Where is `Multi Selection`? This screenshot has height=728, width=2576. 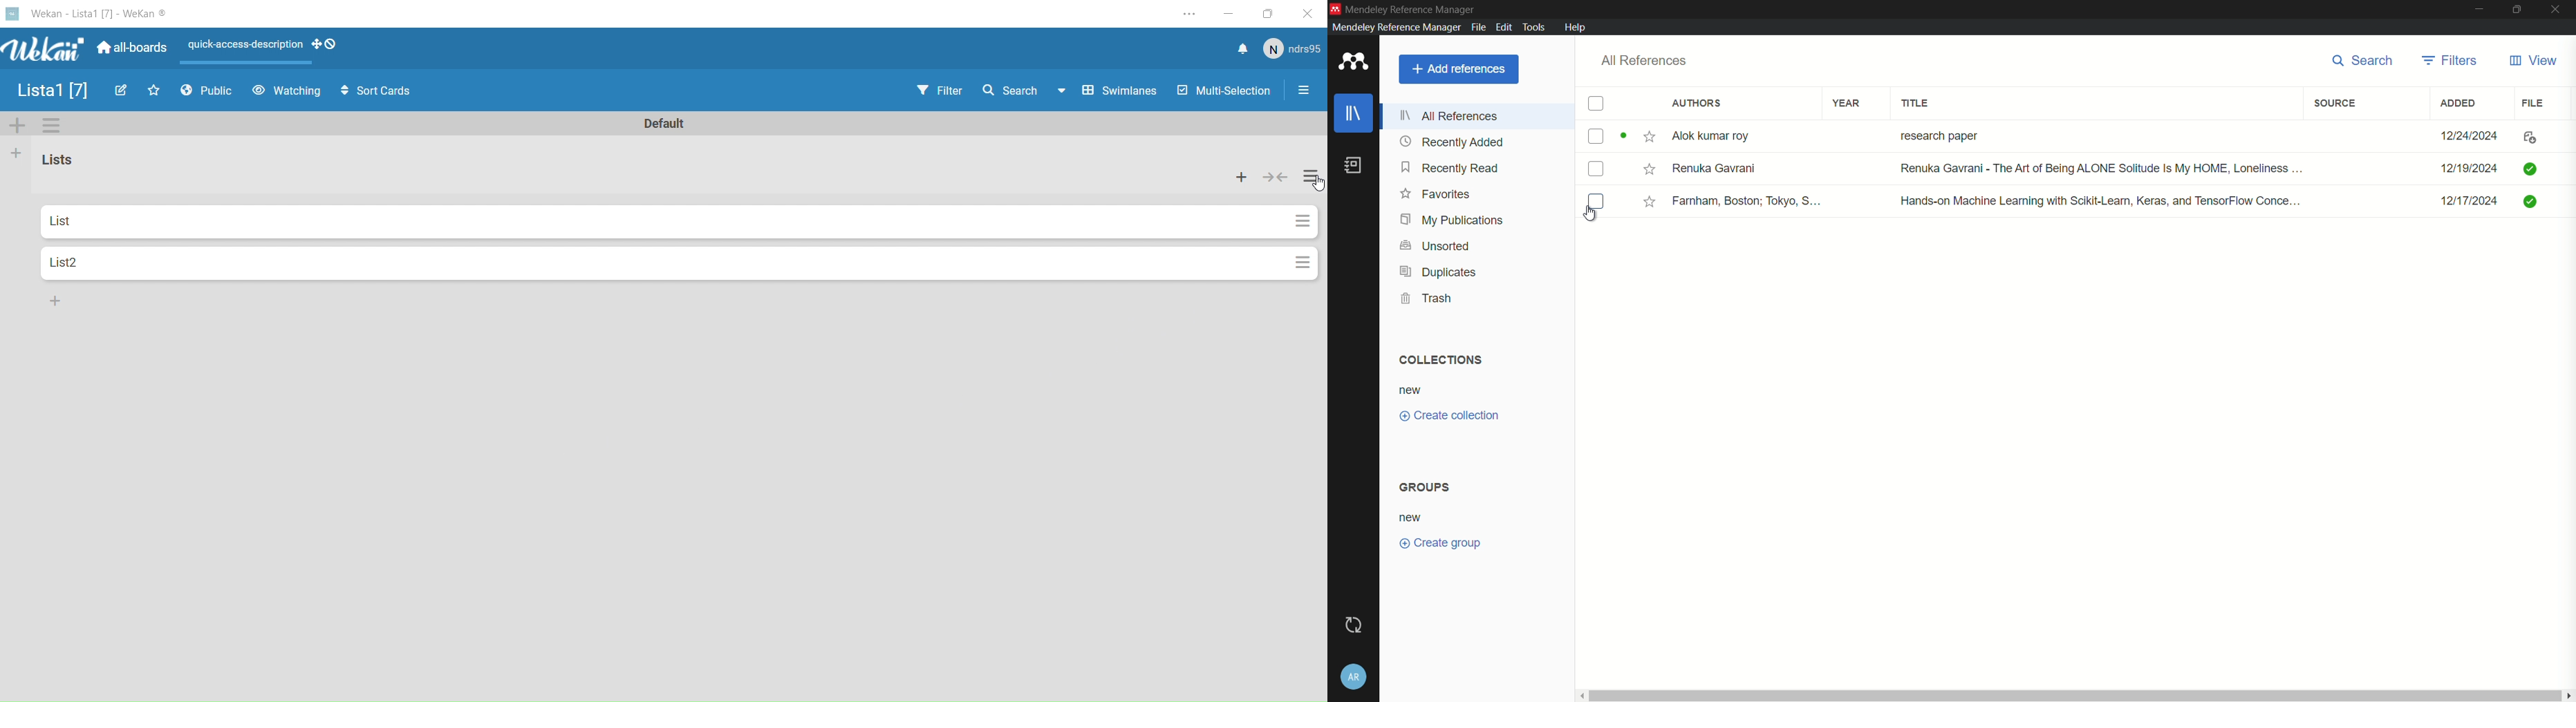
Multi Selection is located at coordinates (1226, 91).